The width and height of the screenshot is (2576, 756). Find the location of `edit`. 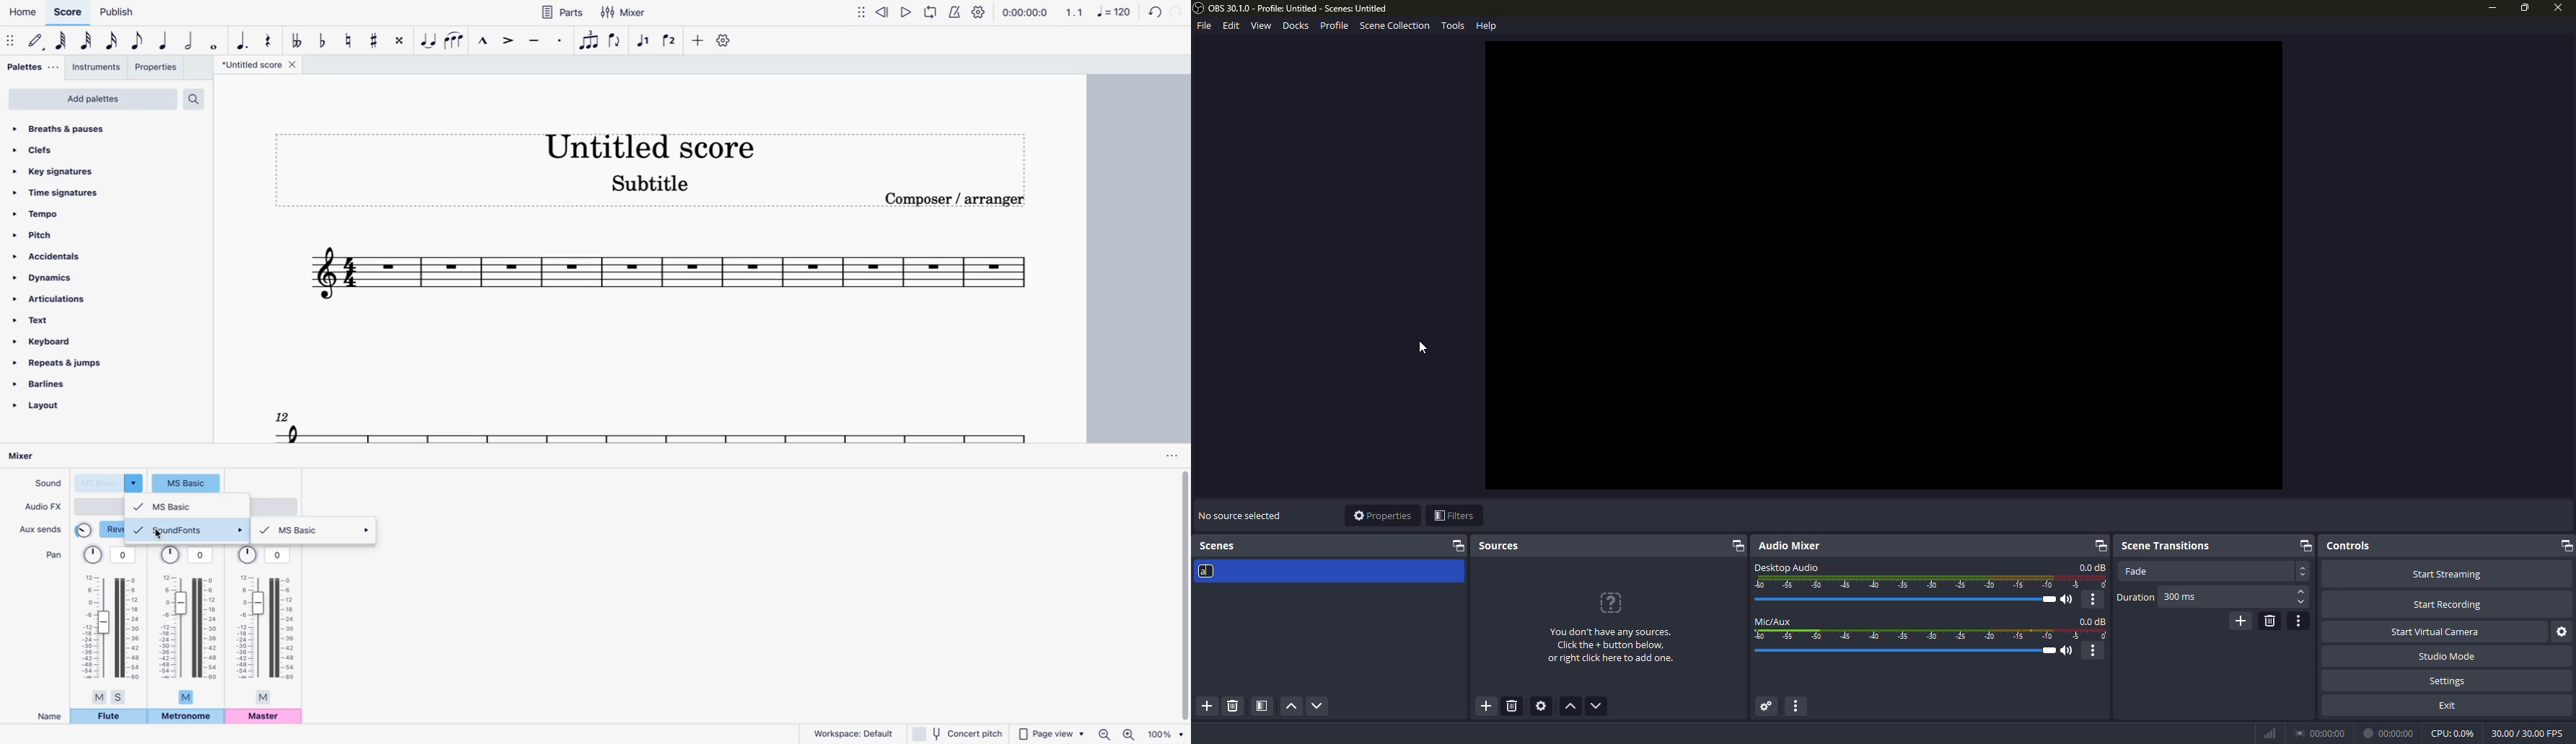

edit is located at coordinates (1228, 26).